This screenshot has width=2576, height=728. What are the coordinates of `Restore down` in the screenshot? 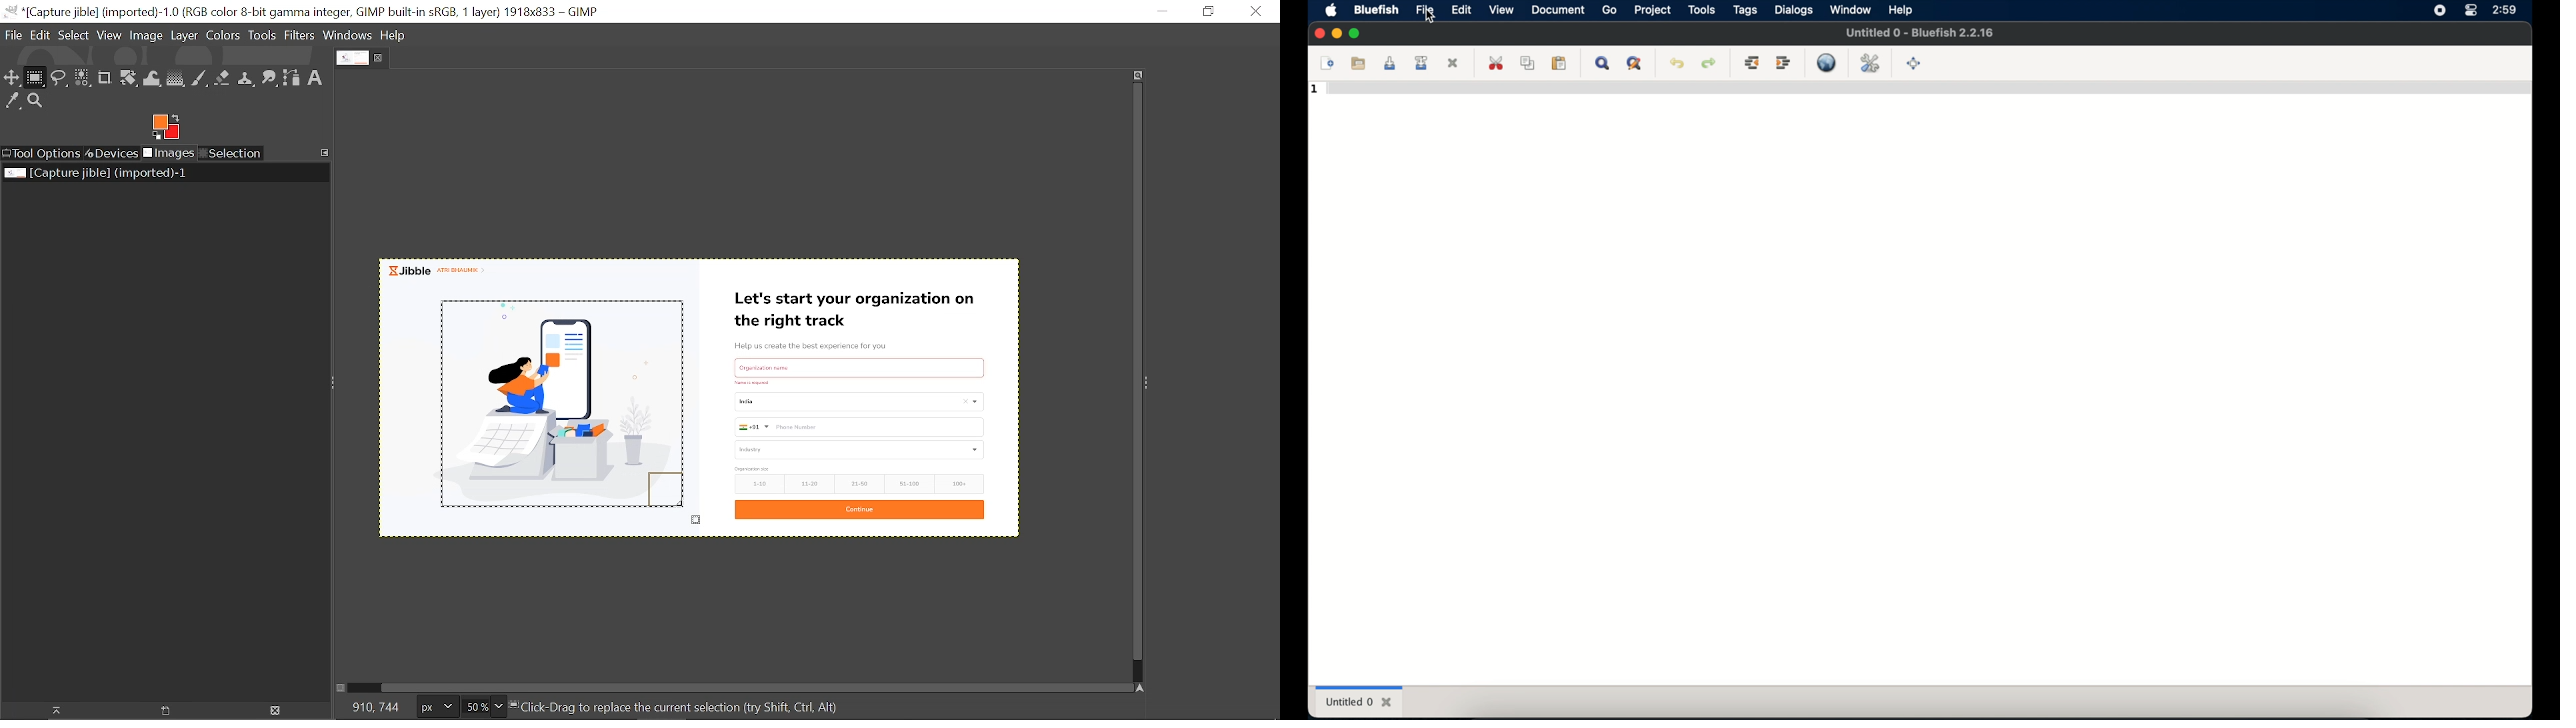 It's located at (1202, 12).